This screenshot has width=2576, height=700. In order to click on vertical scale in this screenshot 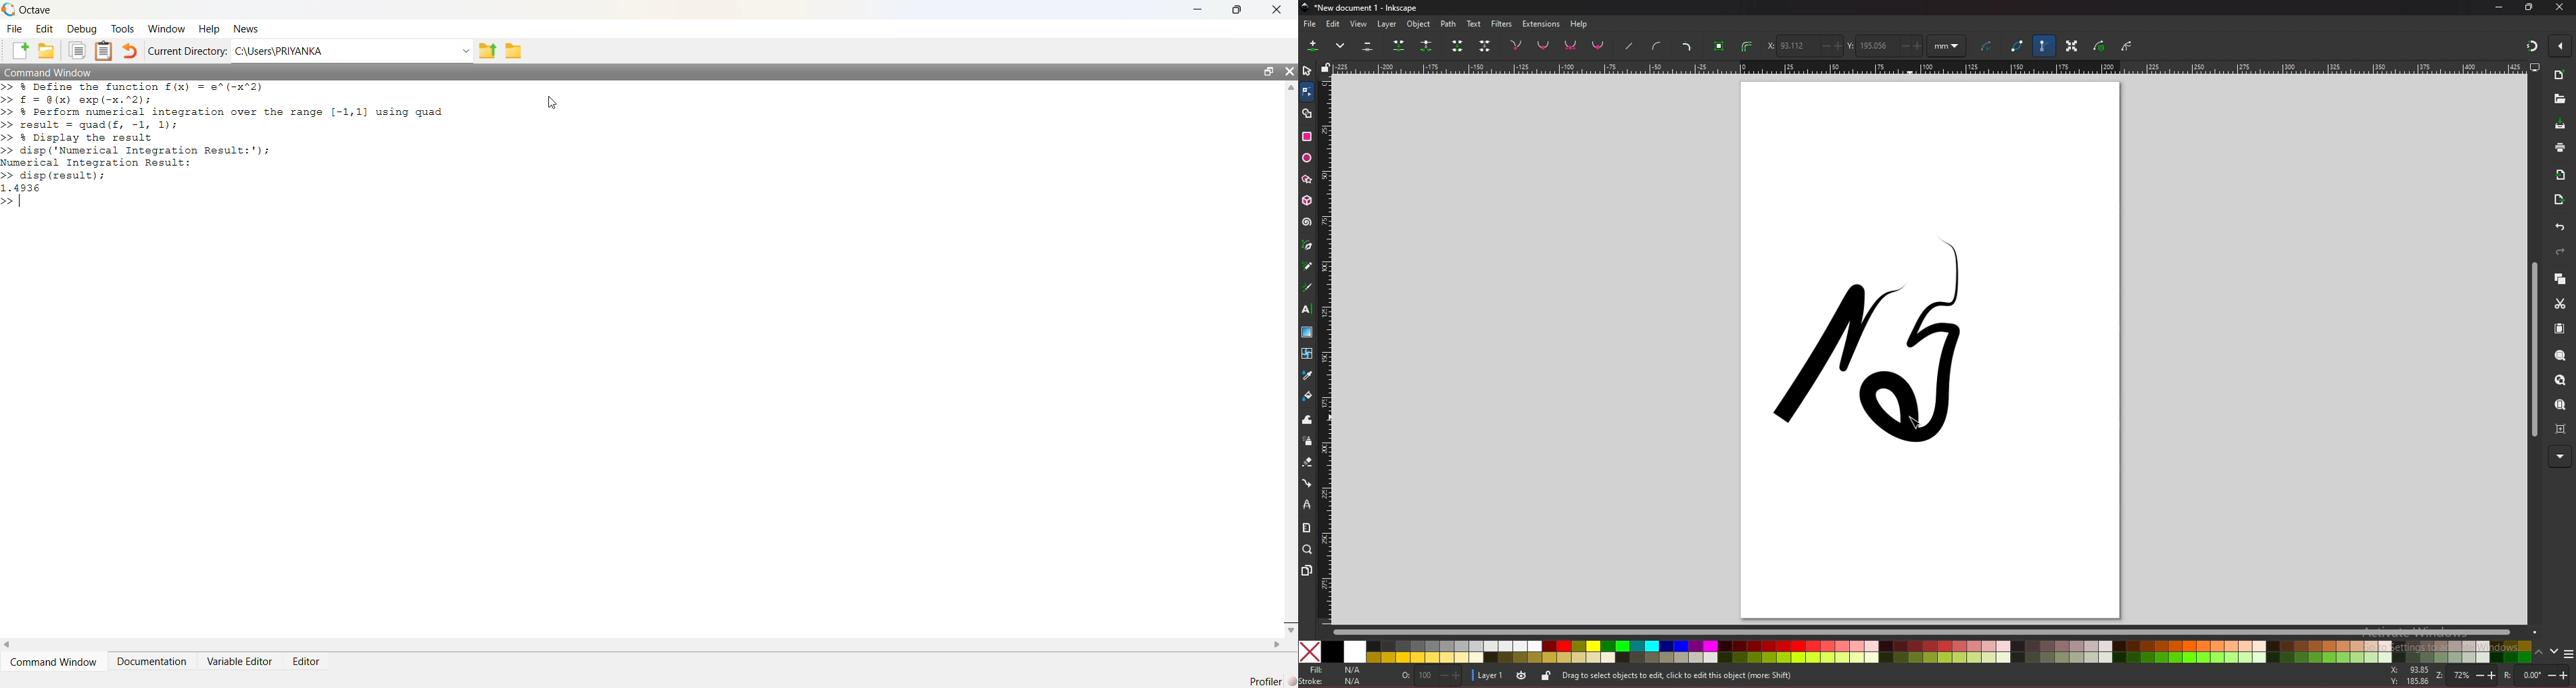, I will do `click(1326, 349)`.